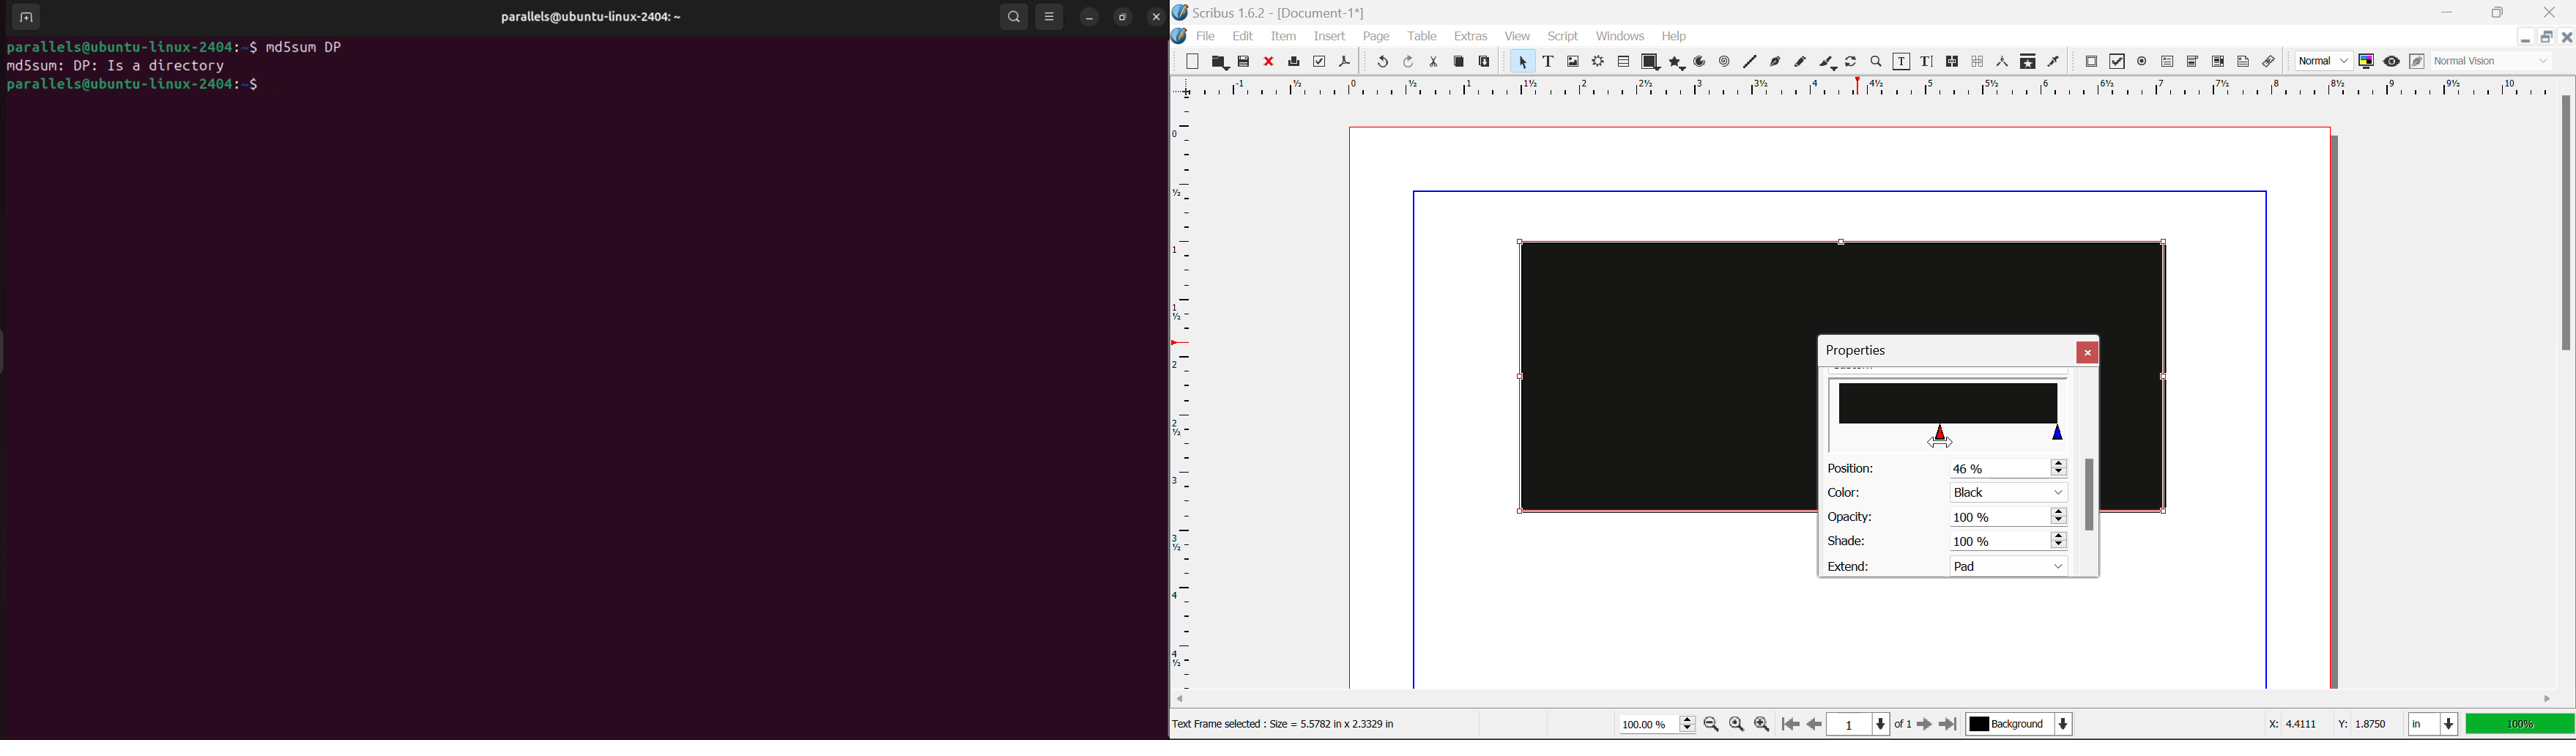 The image size is (2576, 756). I want to click on Calligraphic Line, so click(1829, 64).